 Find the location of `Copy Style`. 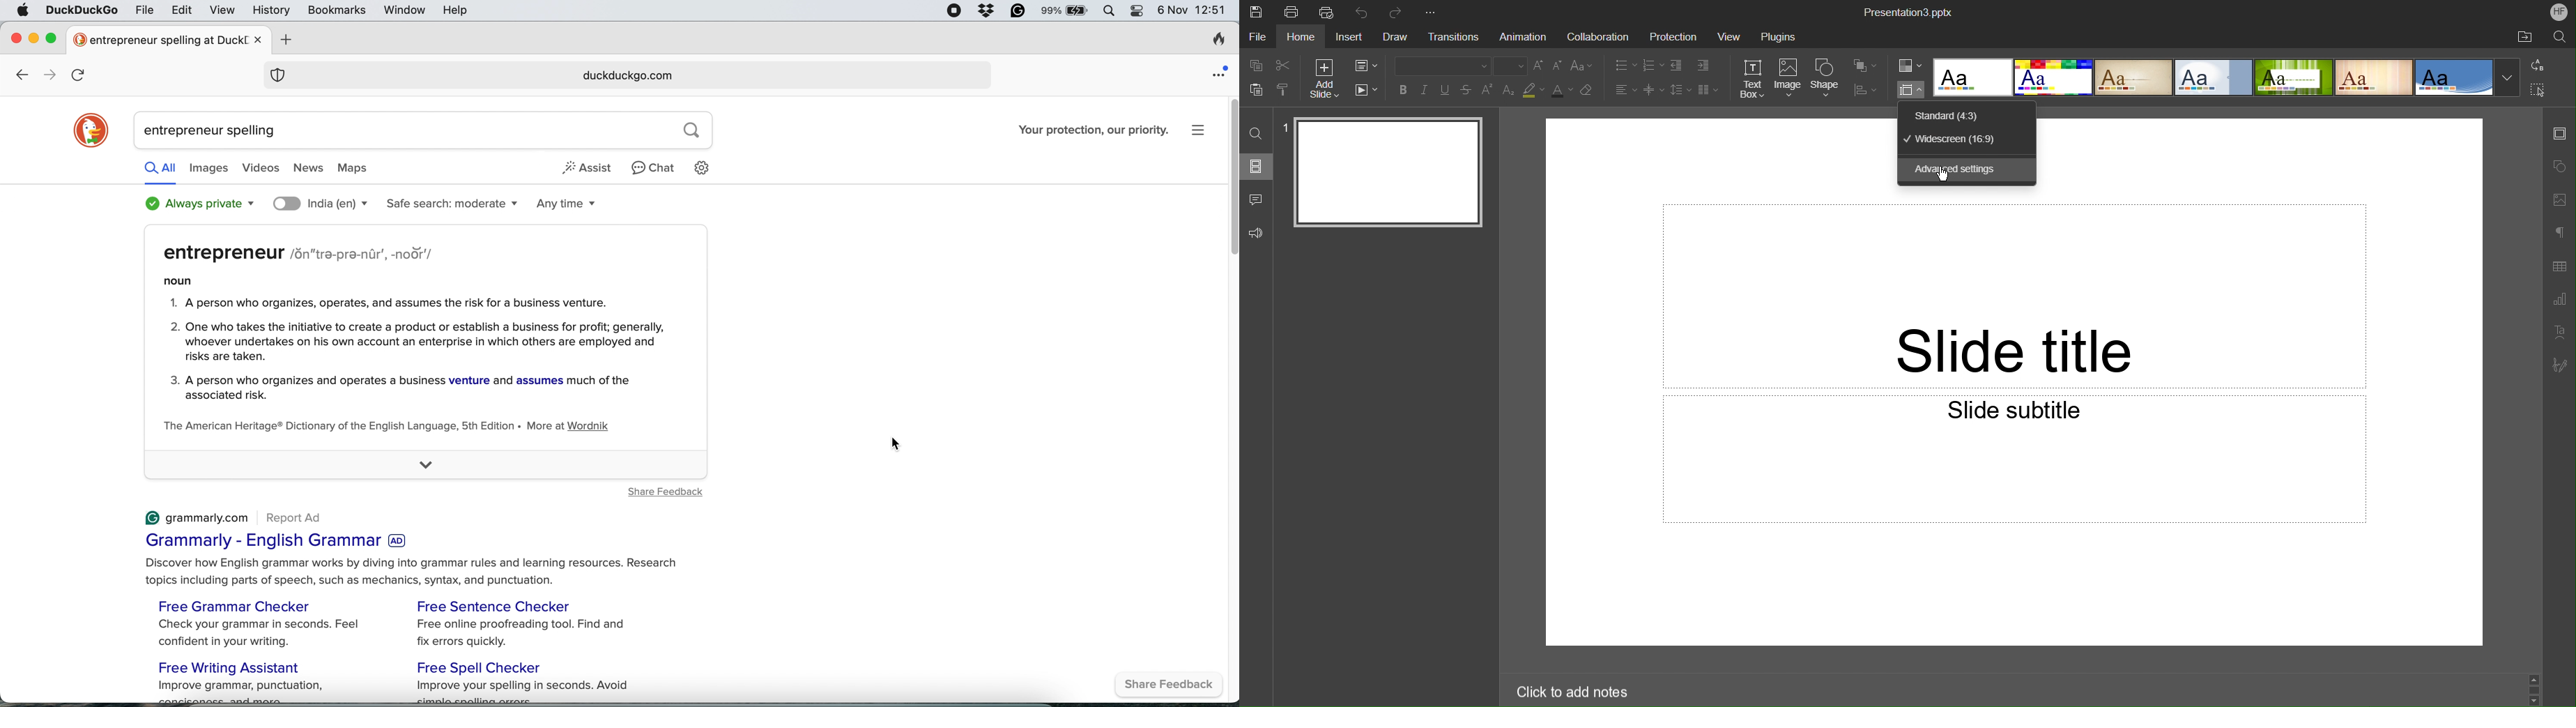

Copy Style is located at coordinates (1285, 91).